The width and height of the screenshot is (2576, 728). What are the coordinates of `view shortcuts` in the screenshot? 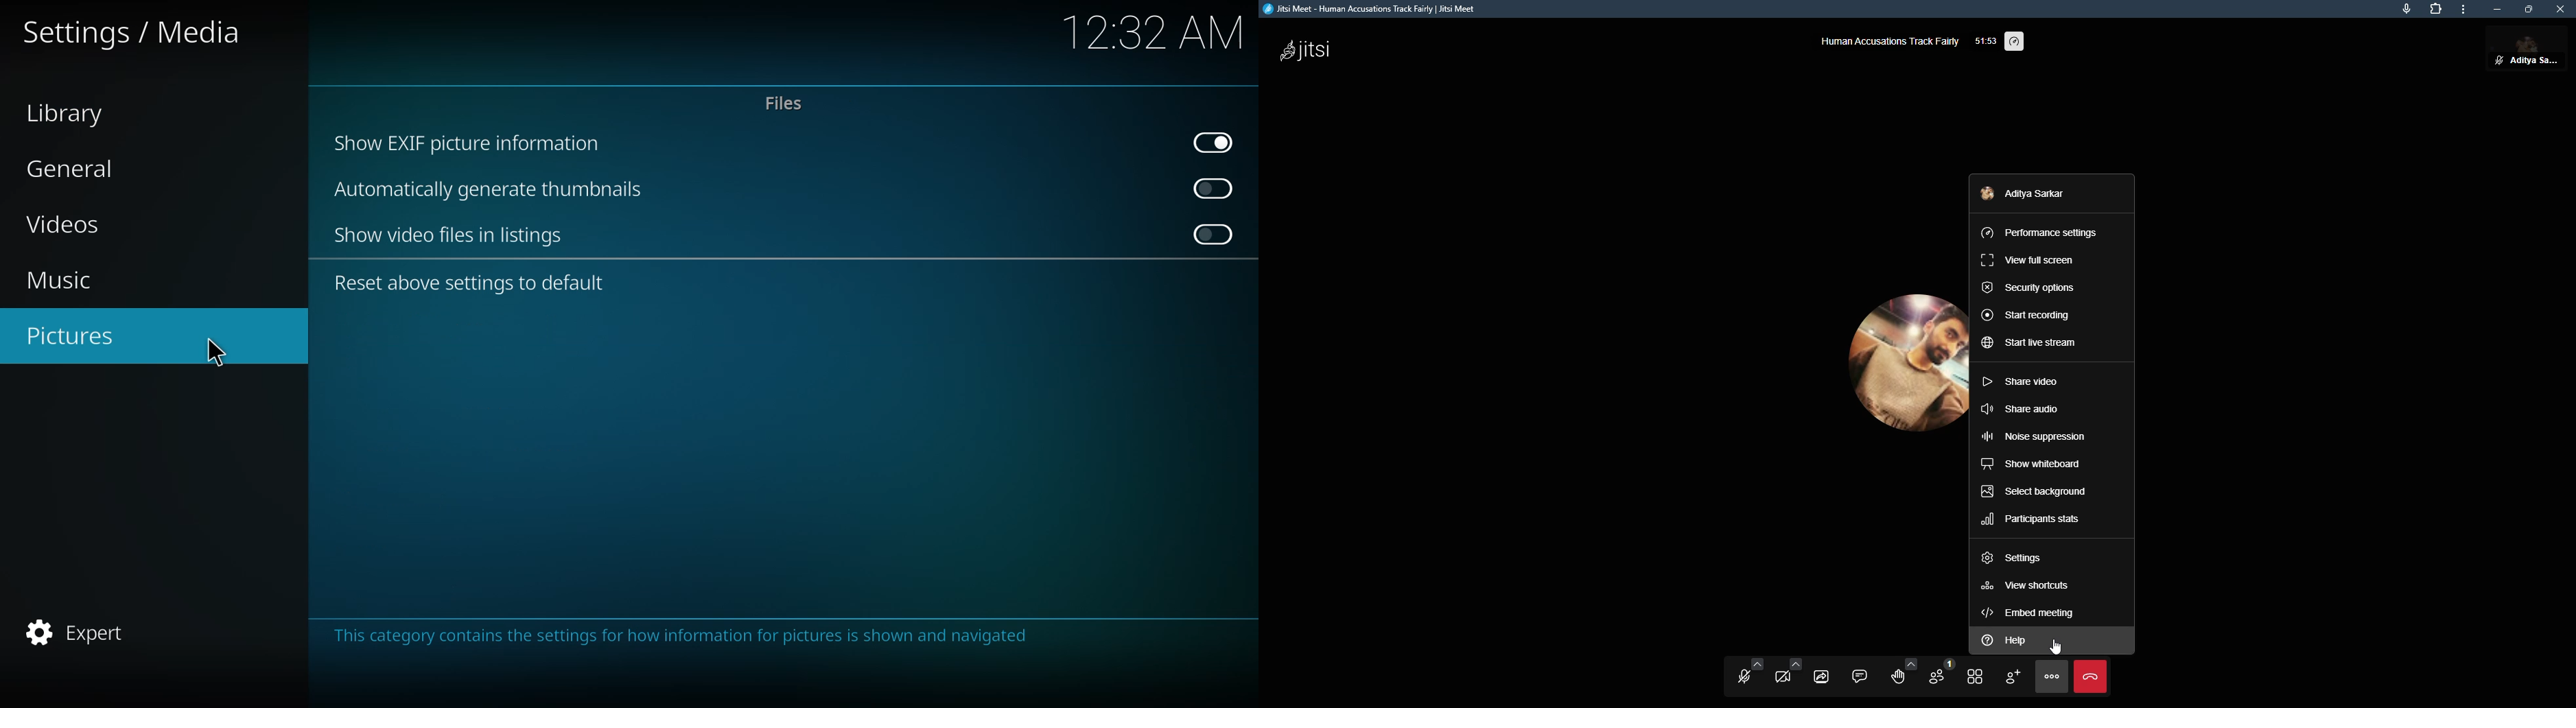 It's located at (2022, 585).